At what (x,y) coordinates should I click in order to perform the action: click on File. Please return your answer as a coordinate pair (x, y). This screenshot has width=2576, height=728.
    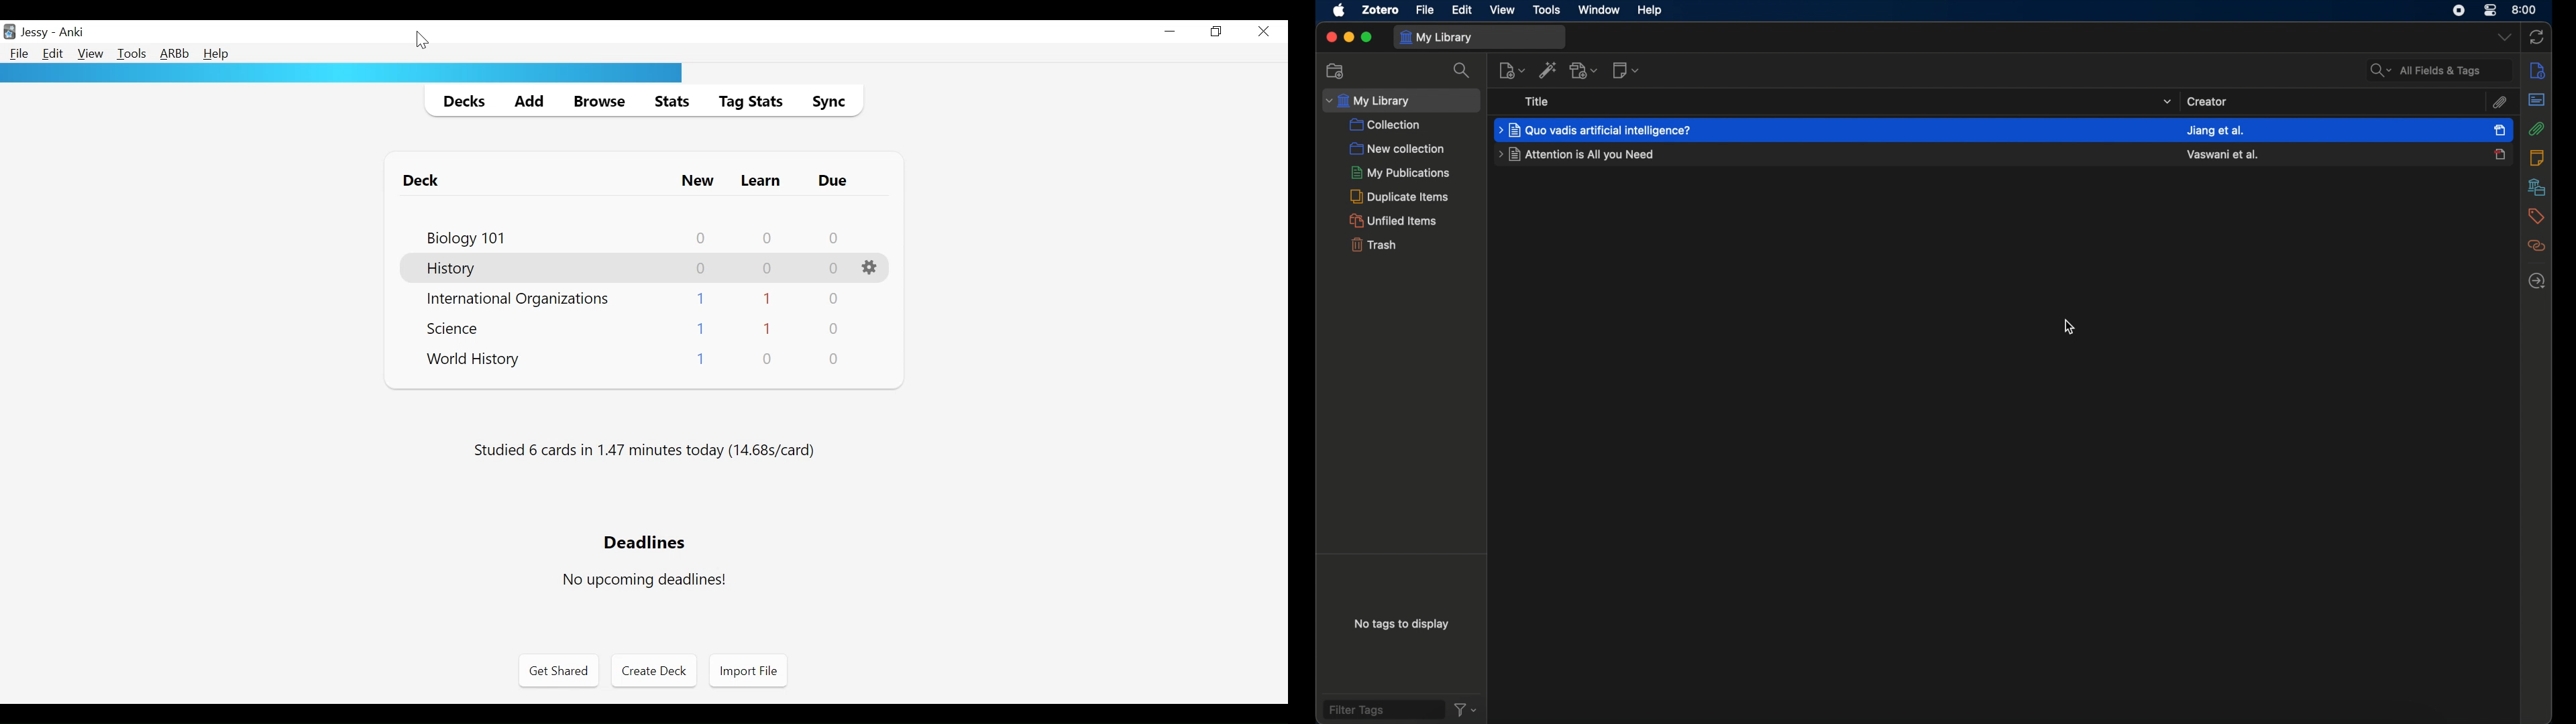
    Looking at the image, I should click on (18, 54).